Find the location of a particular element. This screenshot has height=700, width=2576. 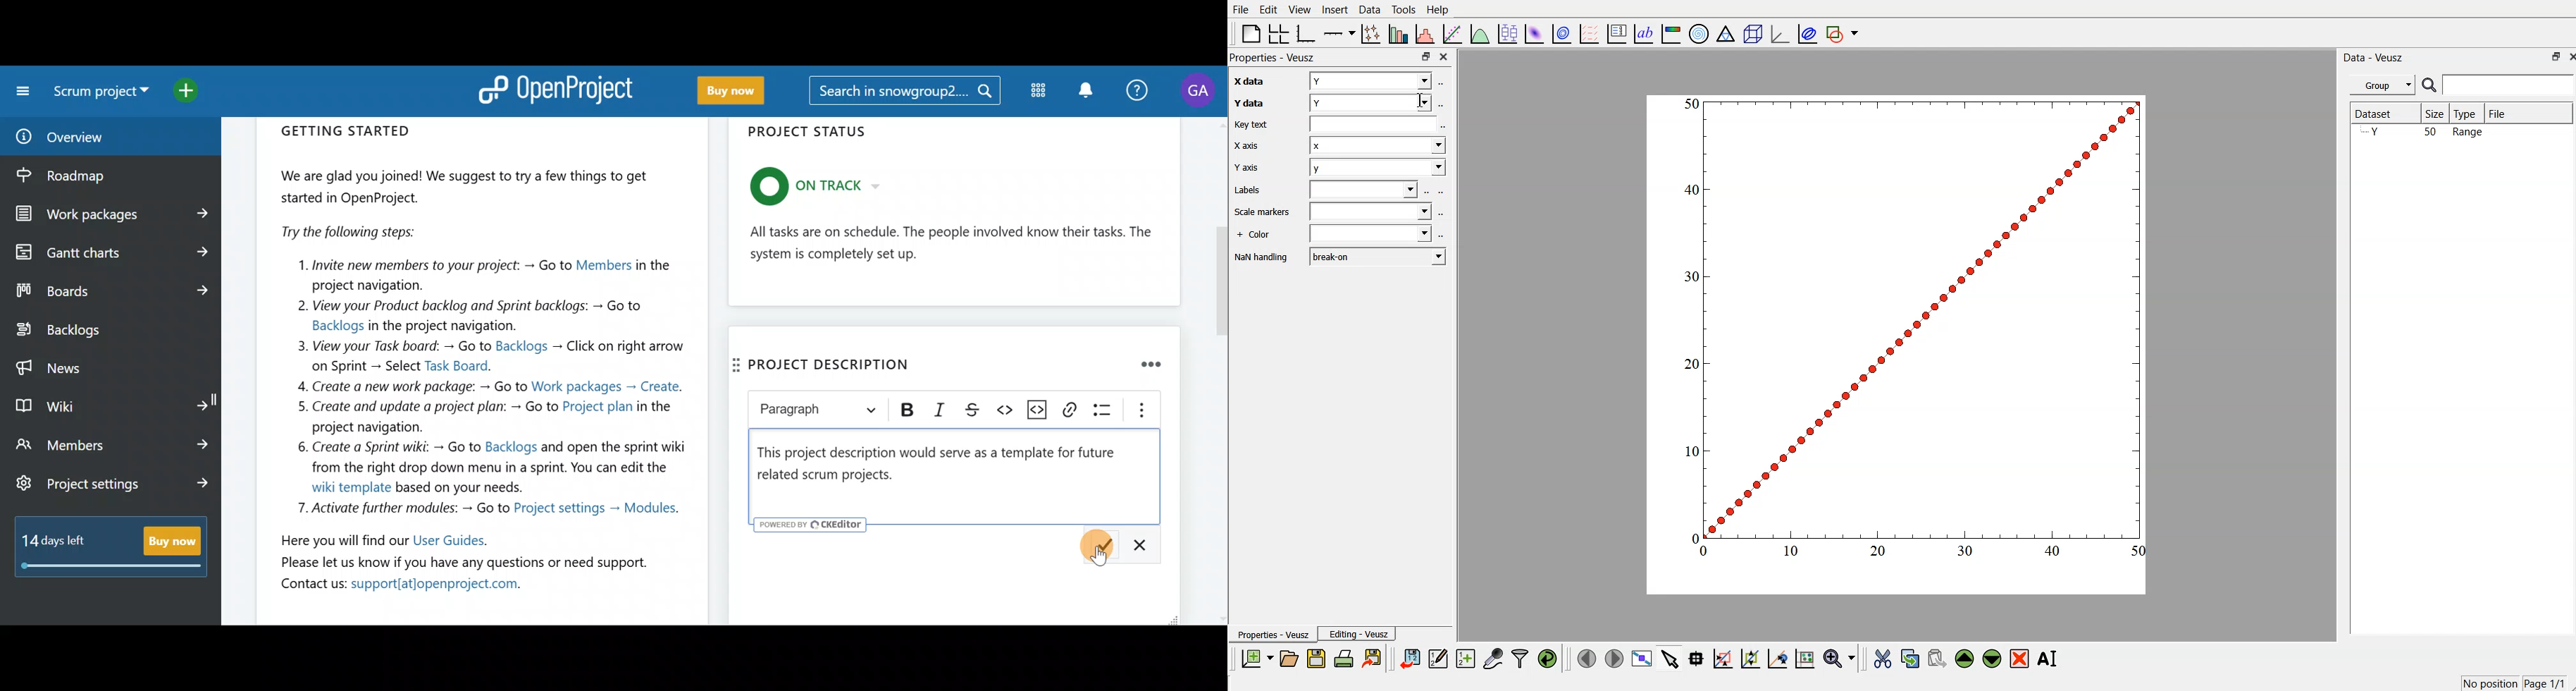

ternary graph is located at coordinates (1726, 32).